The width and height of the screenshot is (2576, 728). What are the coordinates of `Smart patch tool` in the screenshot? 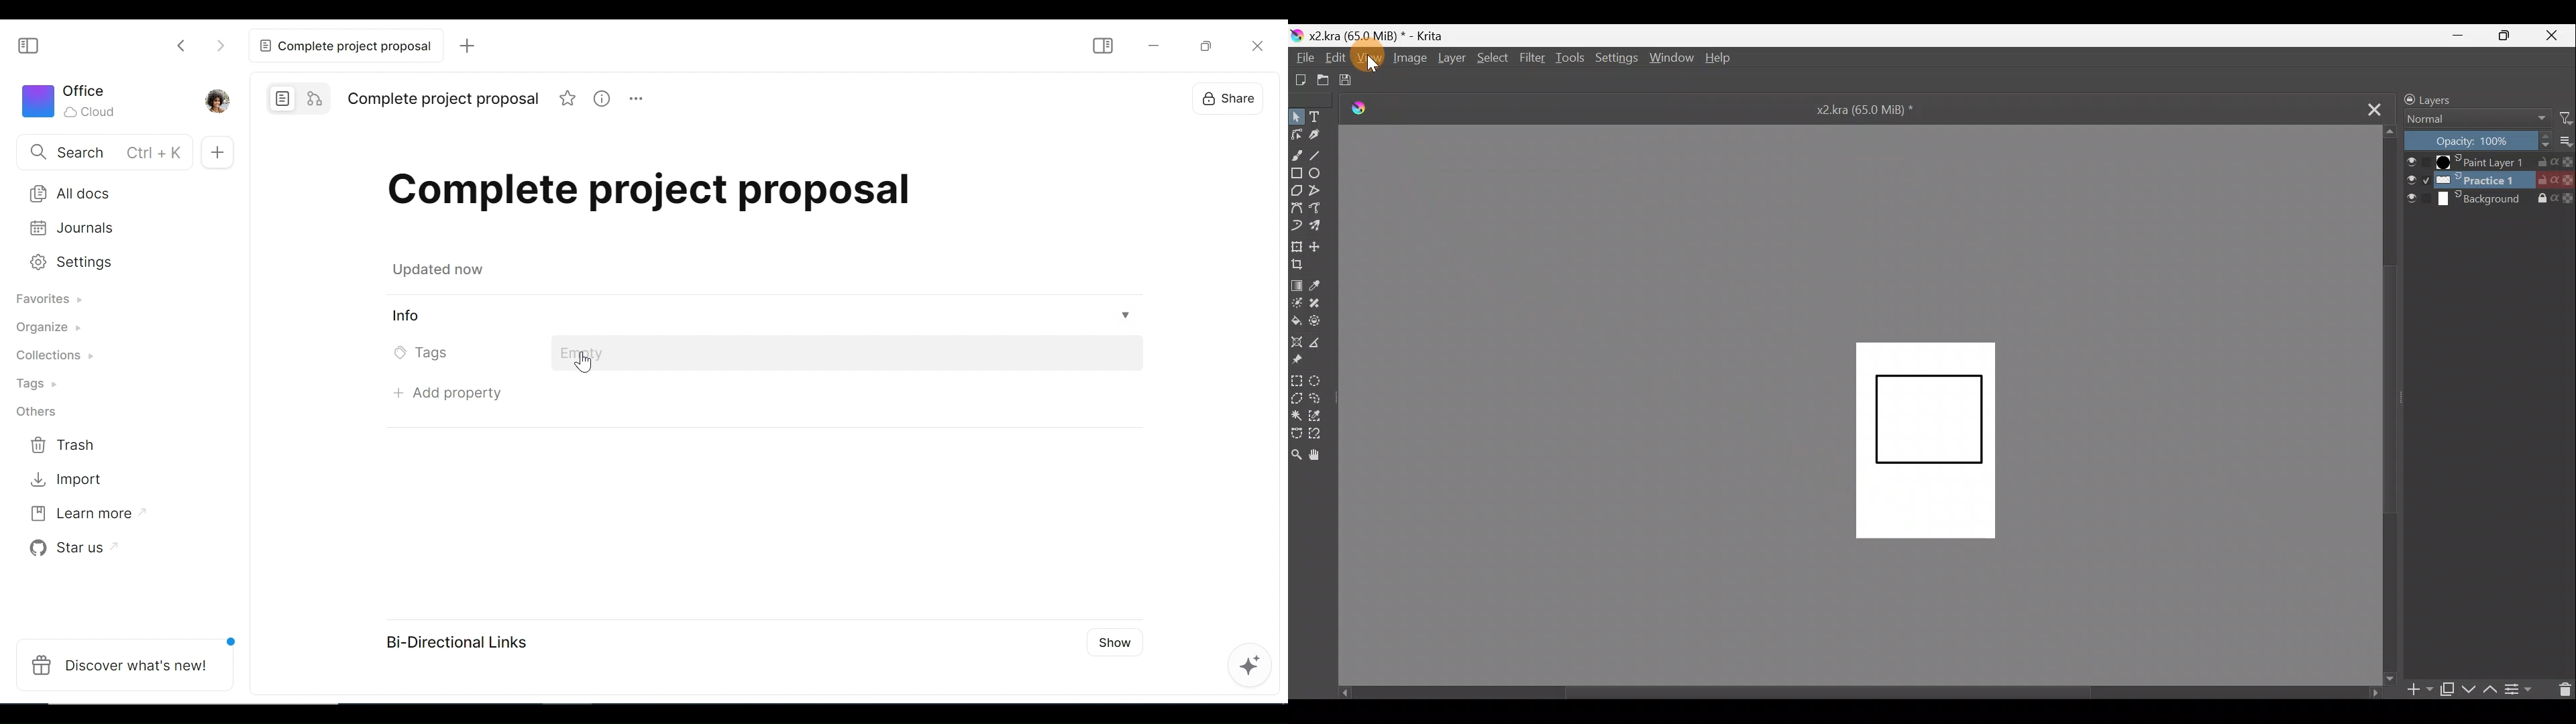 It's located at (1322, 304).